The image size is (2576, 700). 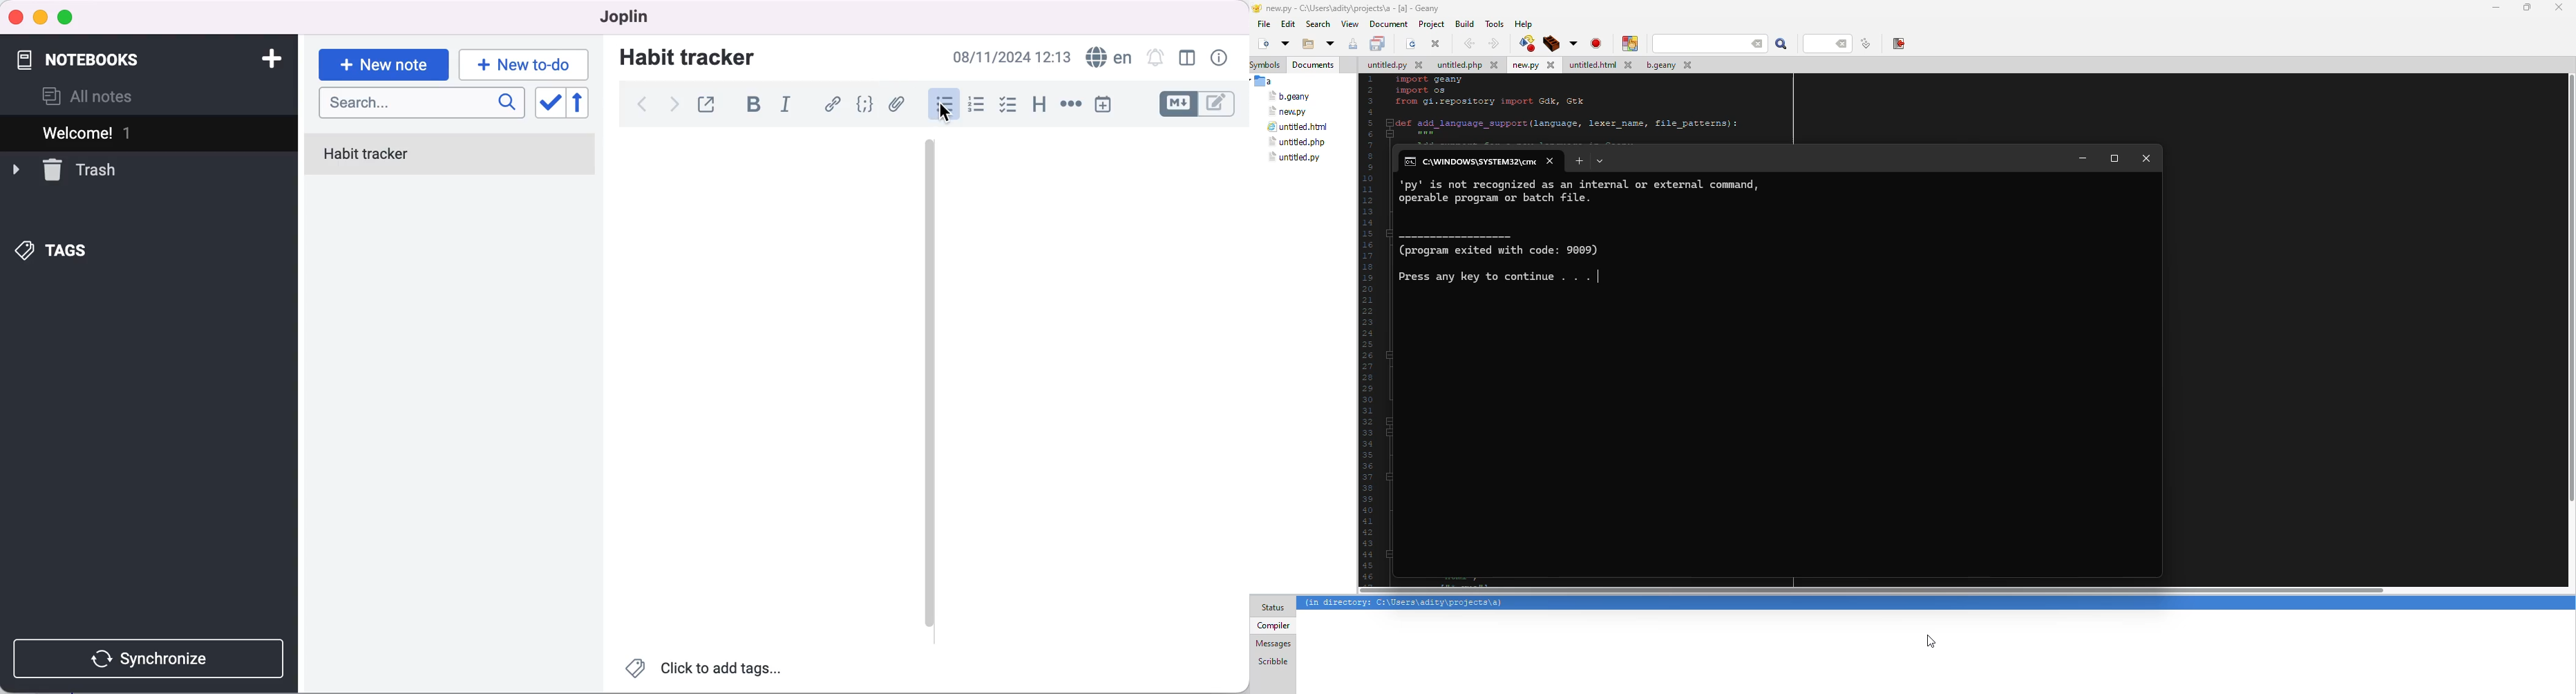 I want to click on close, so click(x=1437, y=44).